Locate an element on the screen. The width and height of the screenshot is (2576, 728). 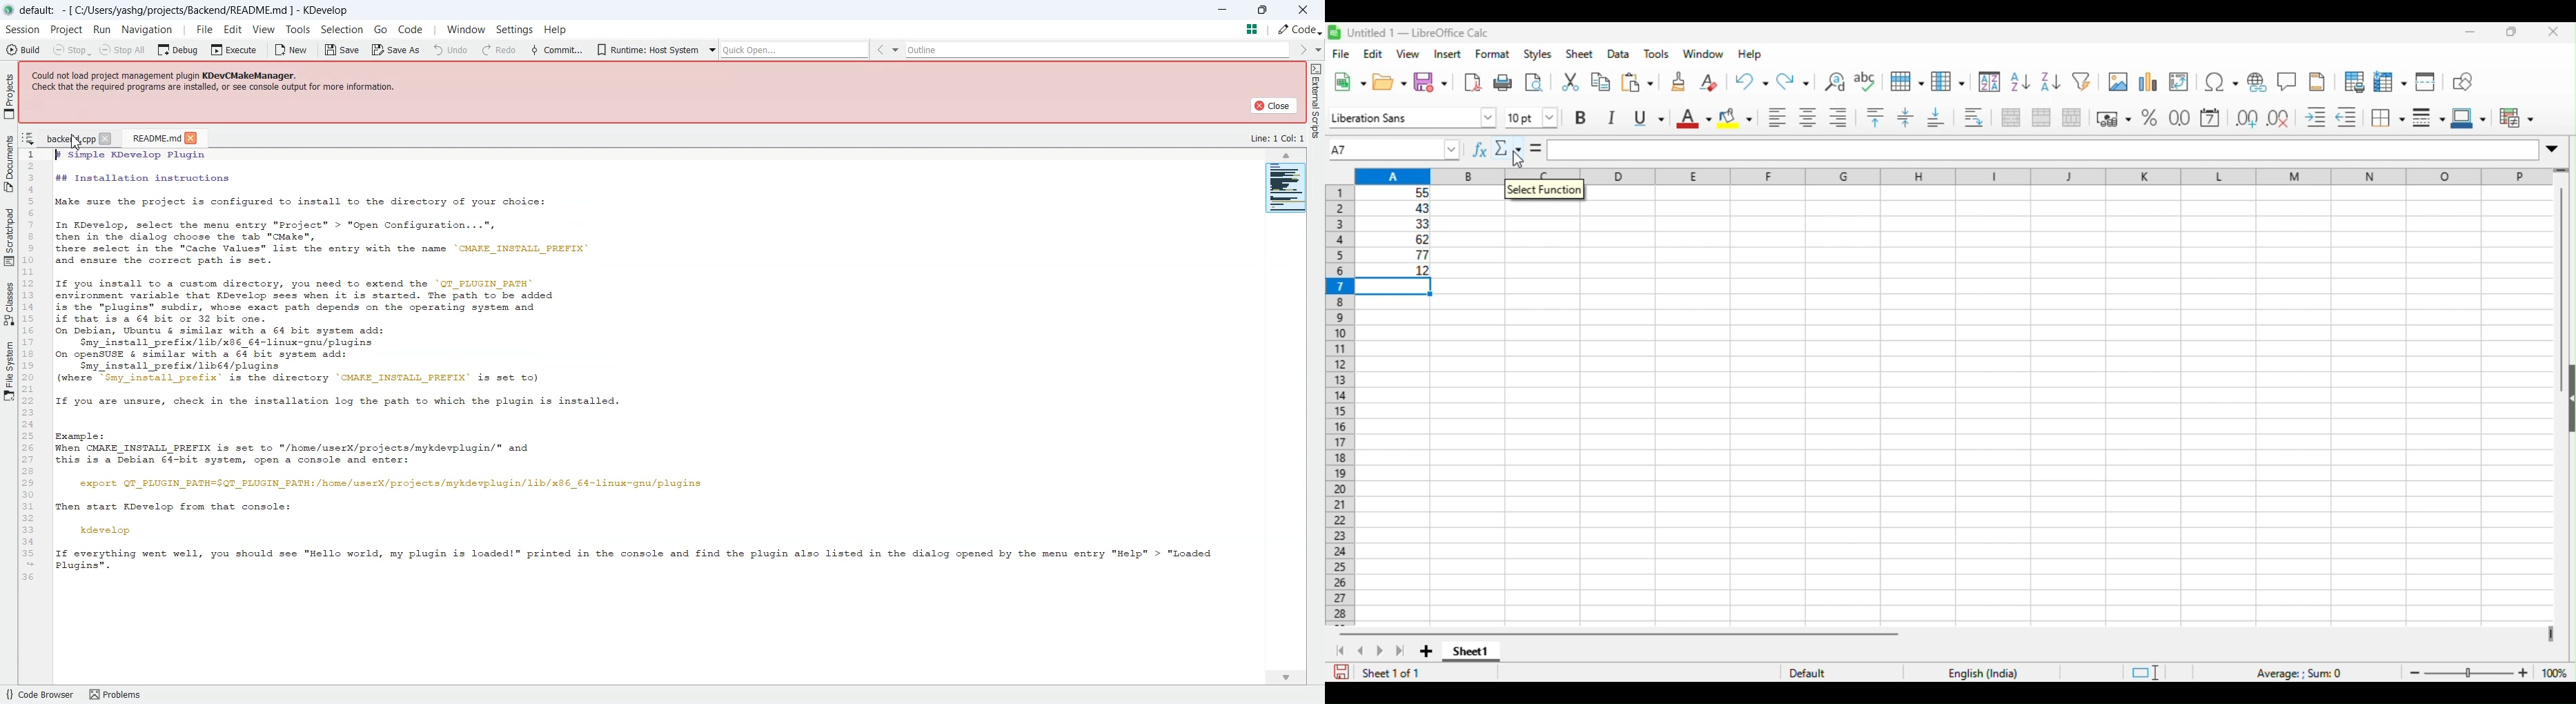
insert header and footer is located at coordinates (2316, 81).